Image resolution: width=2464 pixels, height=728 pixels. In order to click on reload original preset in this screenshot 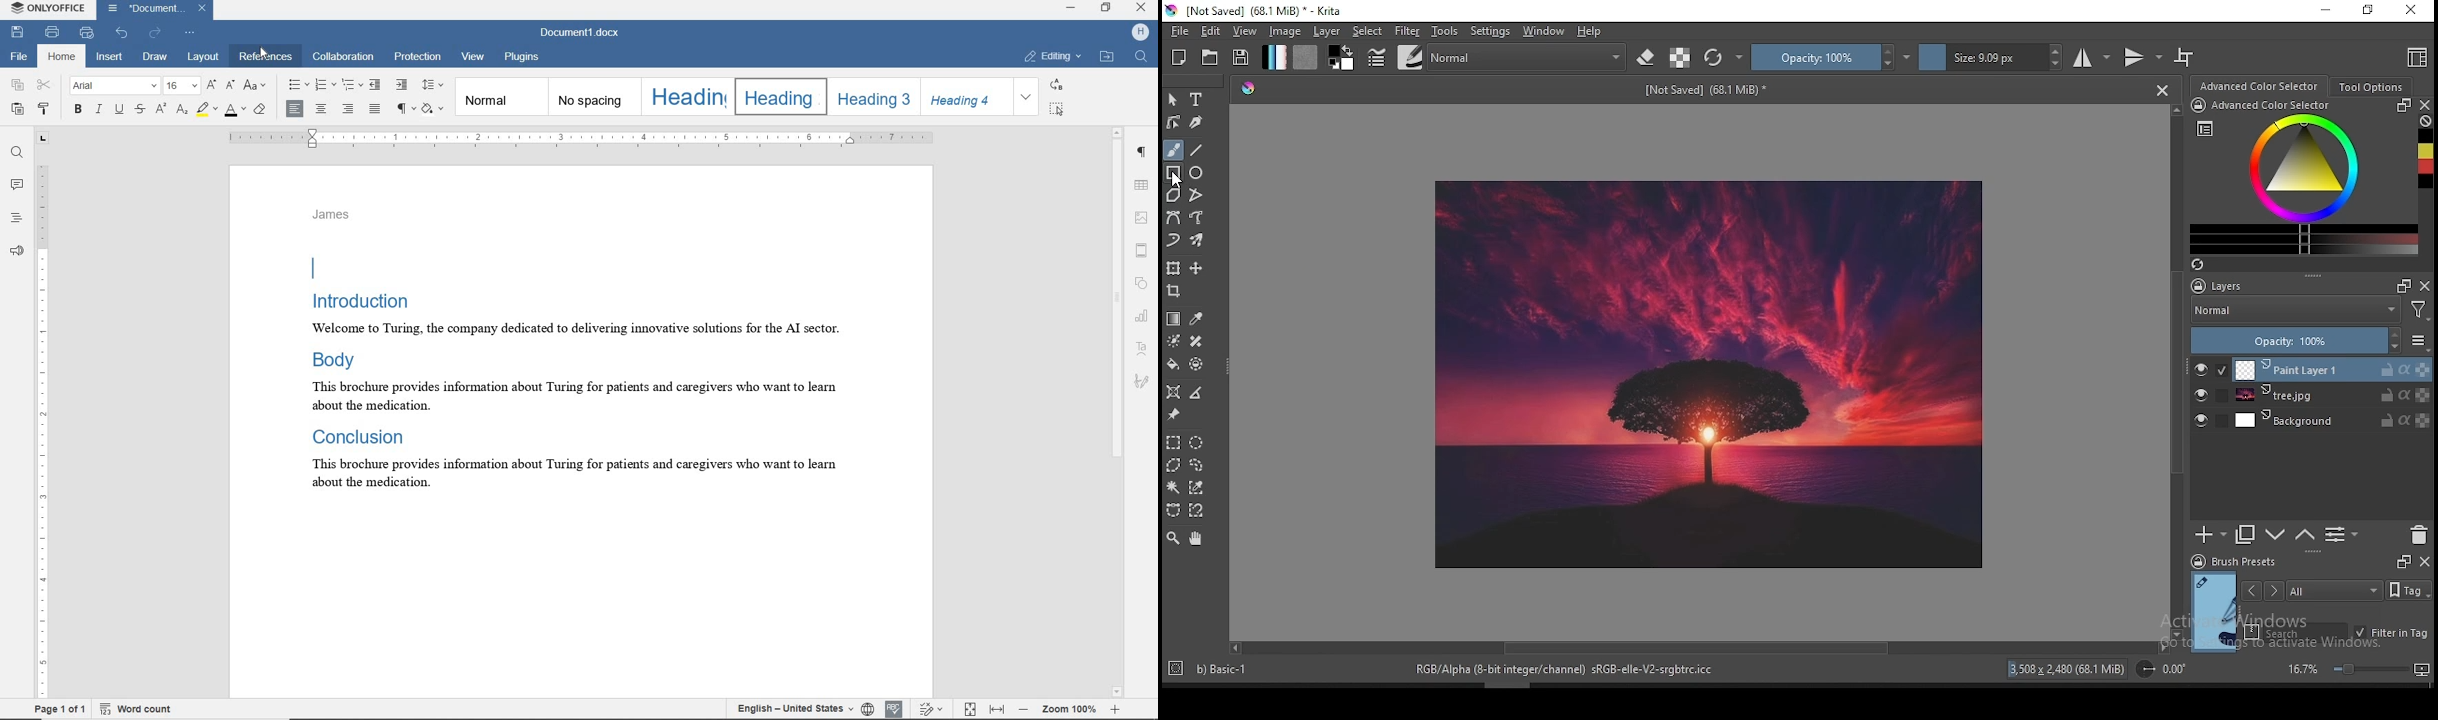, I will do `click(1724, 58)`.